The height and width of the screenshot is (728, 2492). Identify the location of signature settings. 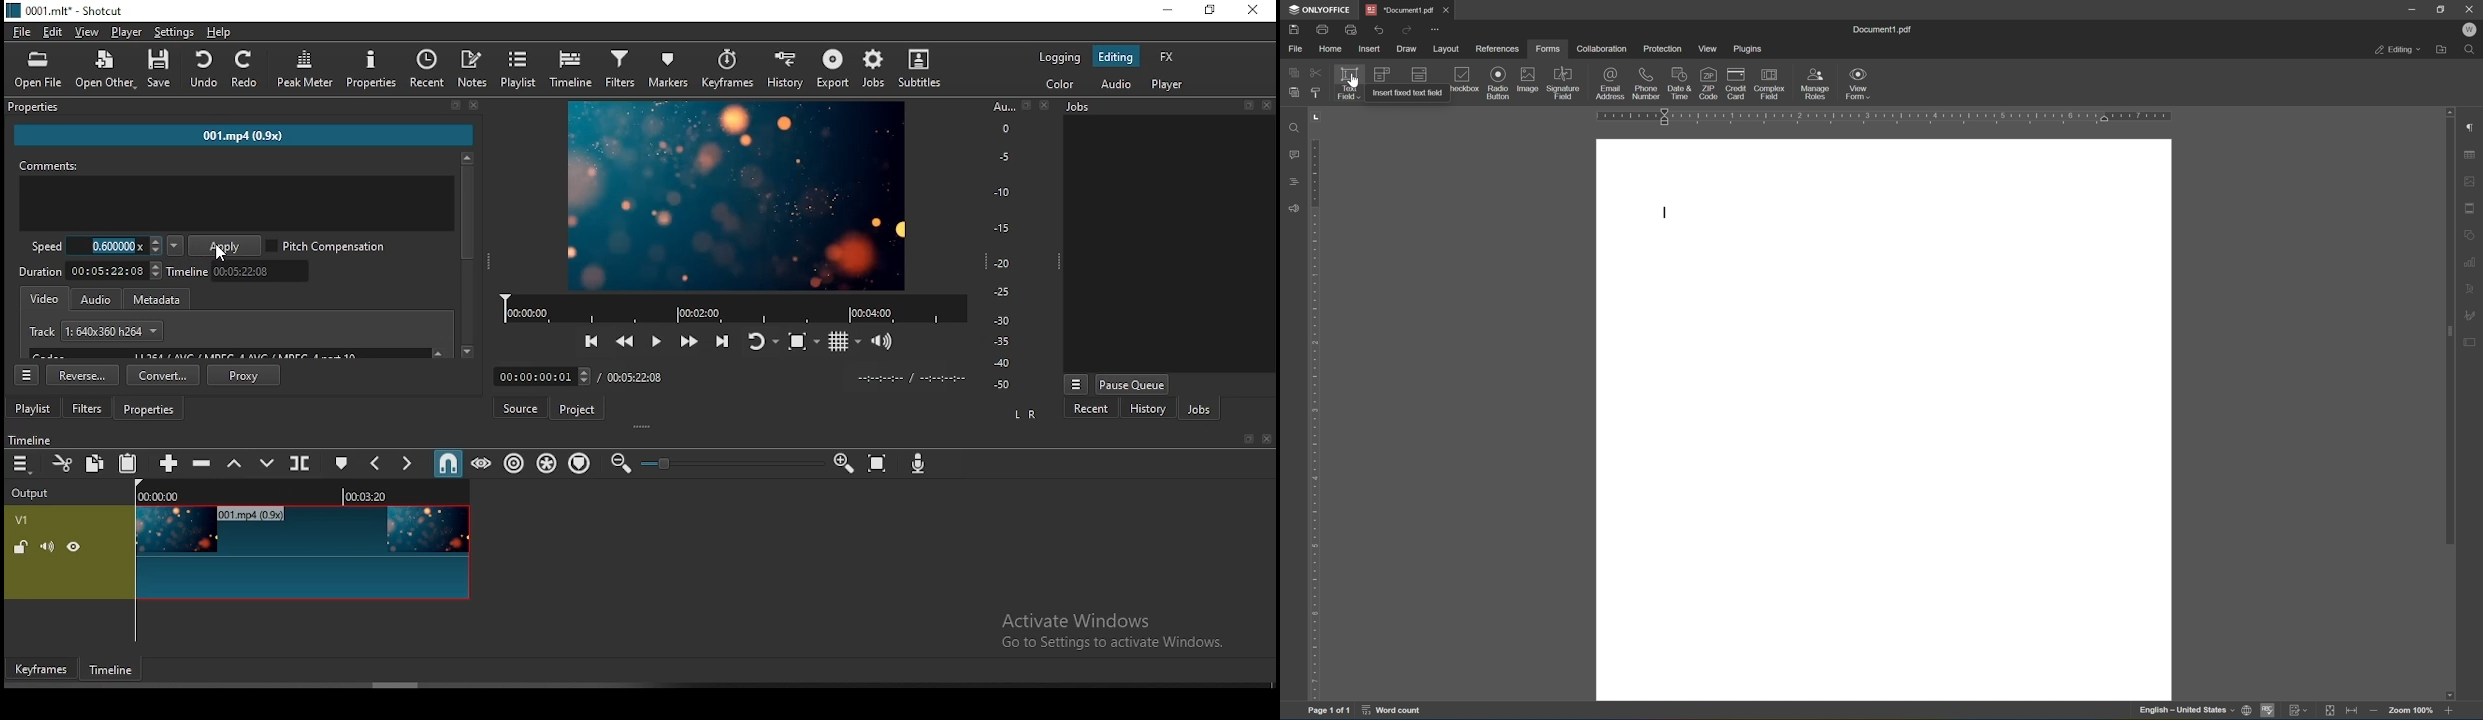
(2472, 316).